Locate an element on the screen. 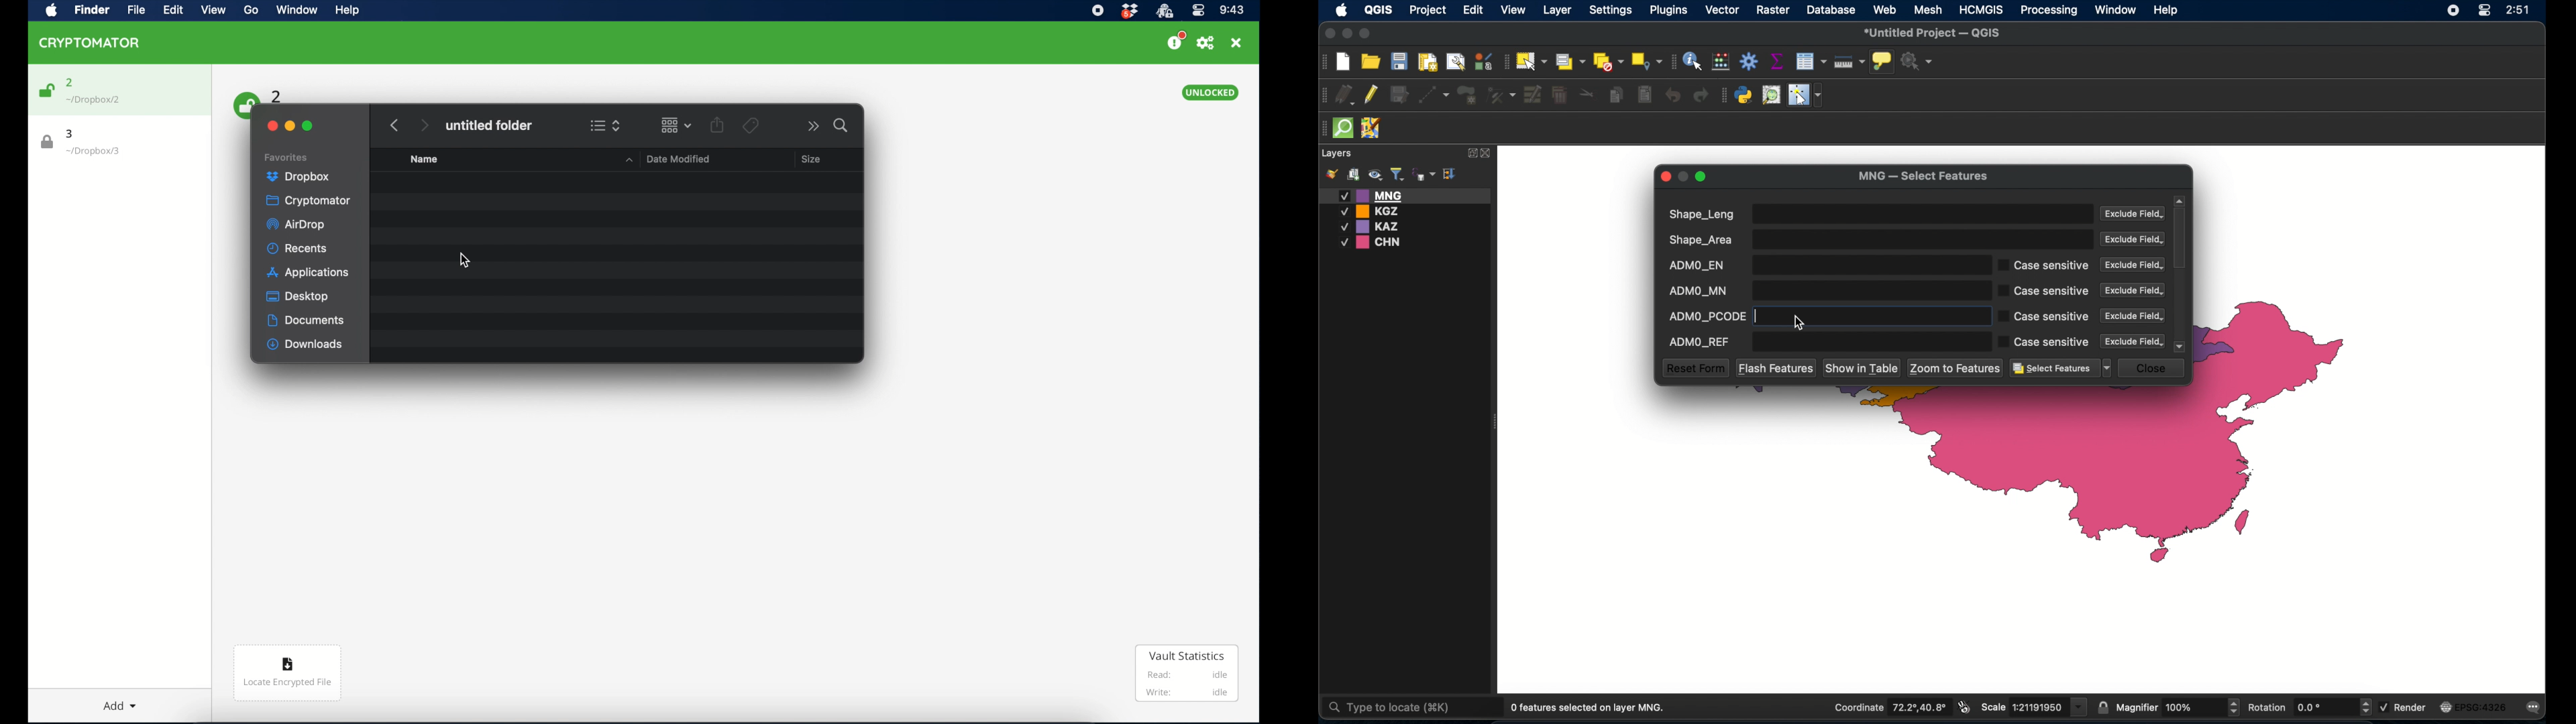 Image resolution: width=2576 pixels, height=728 pixels. jsom remote is located at coordinates (1373, 129).